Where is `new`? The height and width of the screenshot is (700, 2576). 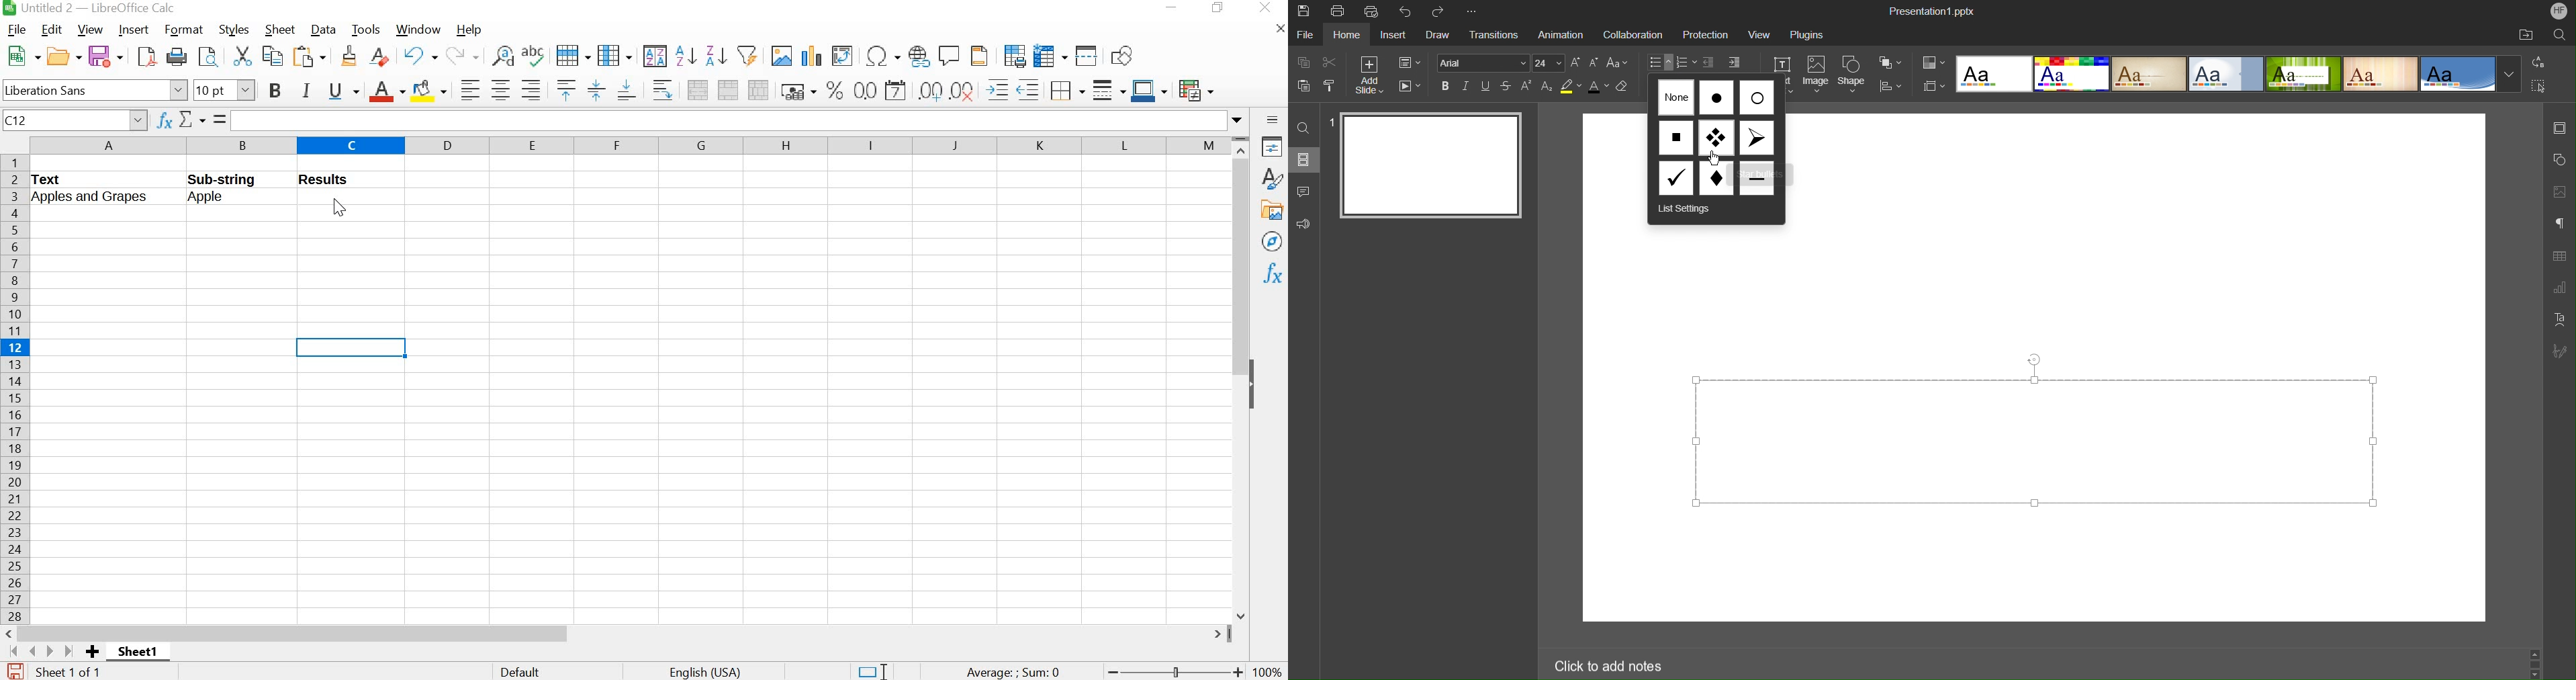 new is located at coordinates (21, 54).